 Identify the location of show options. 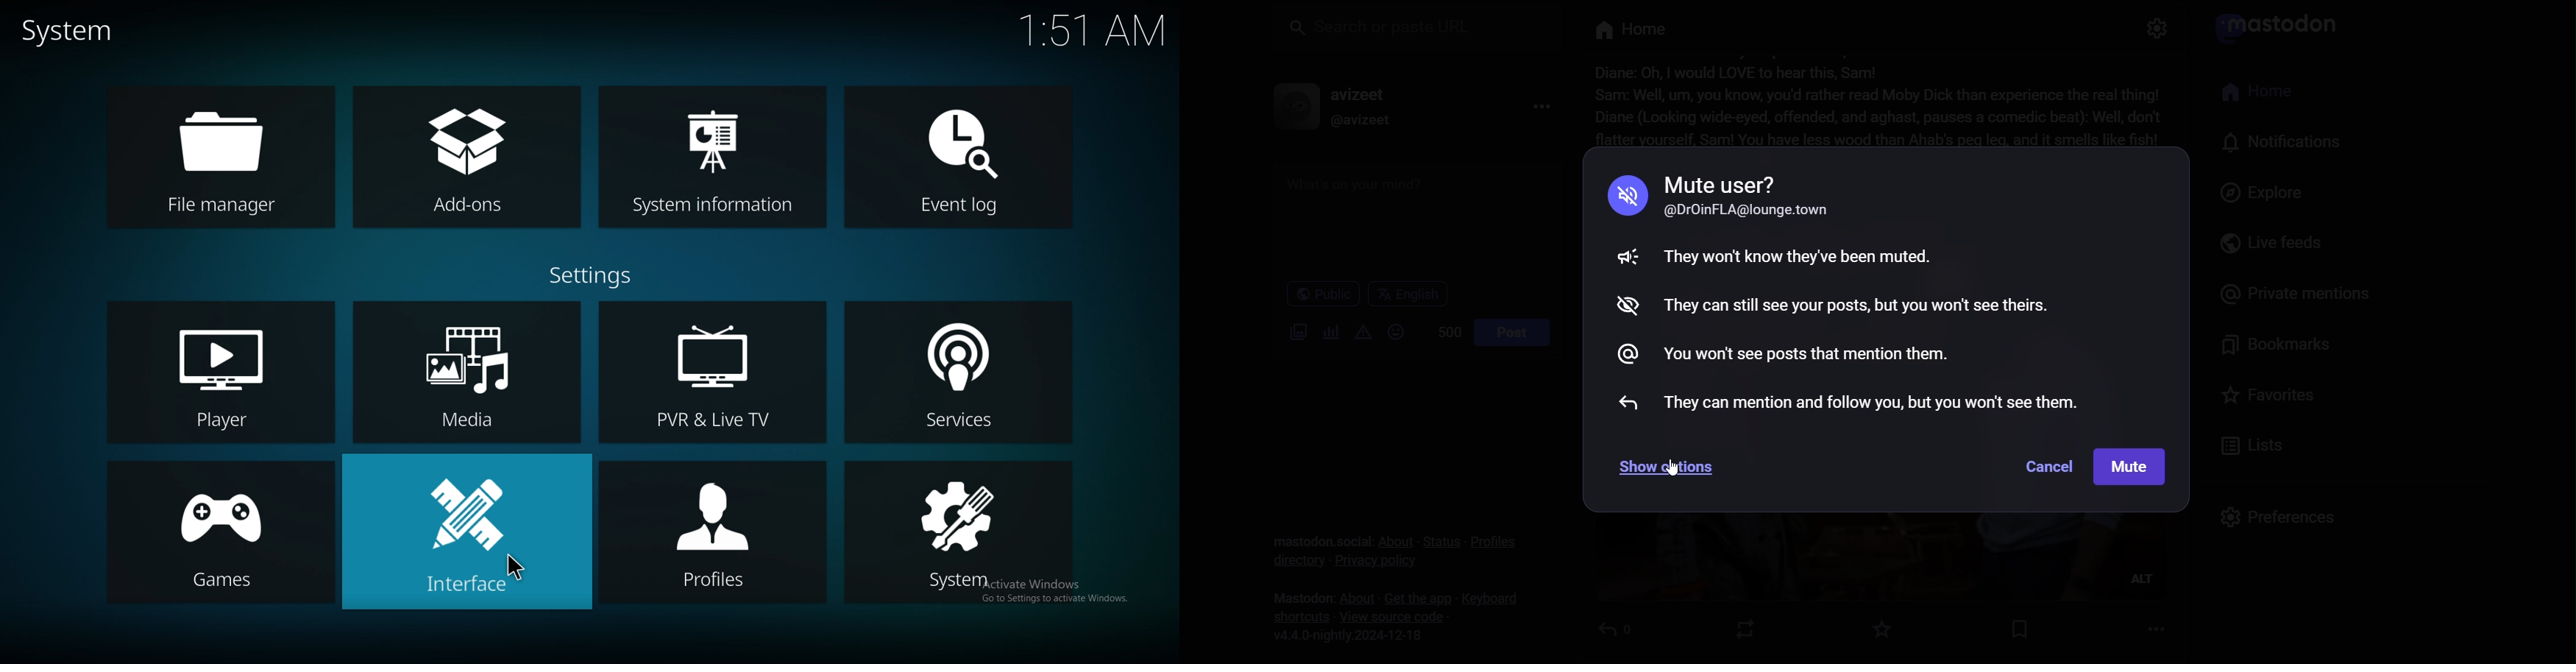
(1666, 469).